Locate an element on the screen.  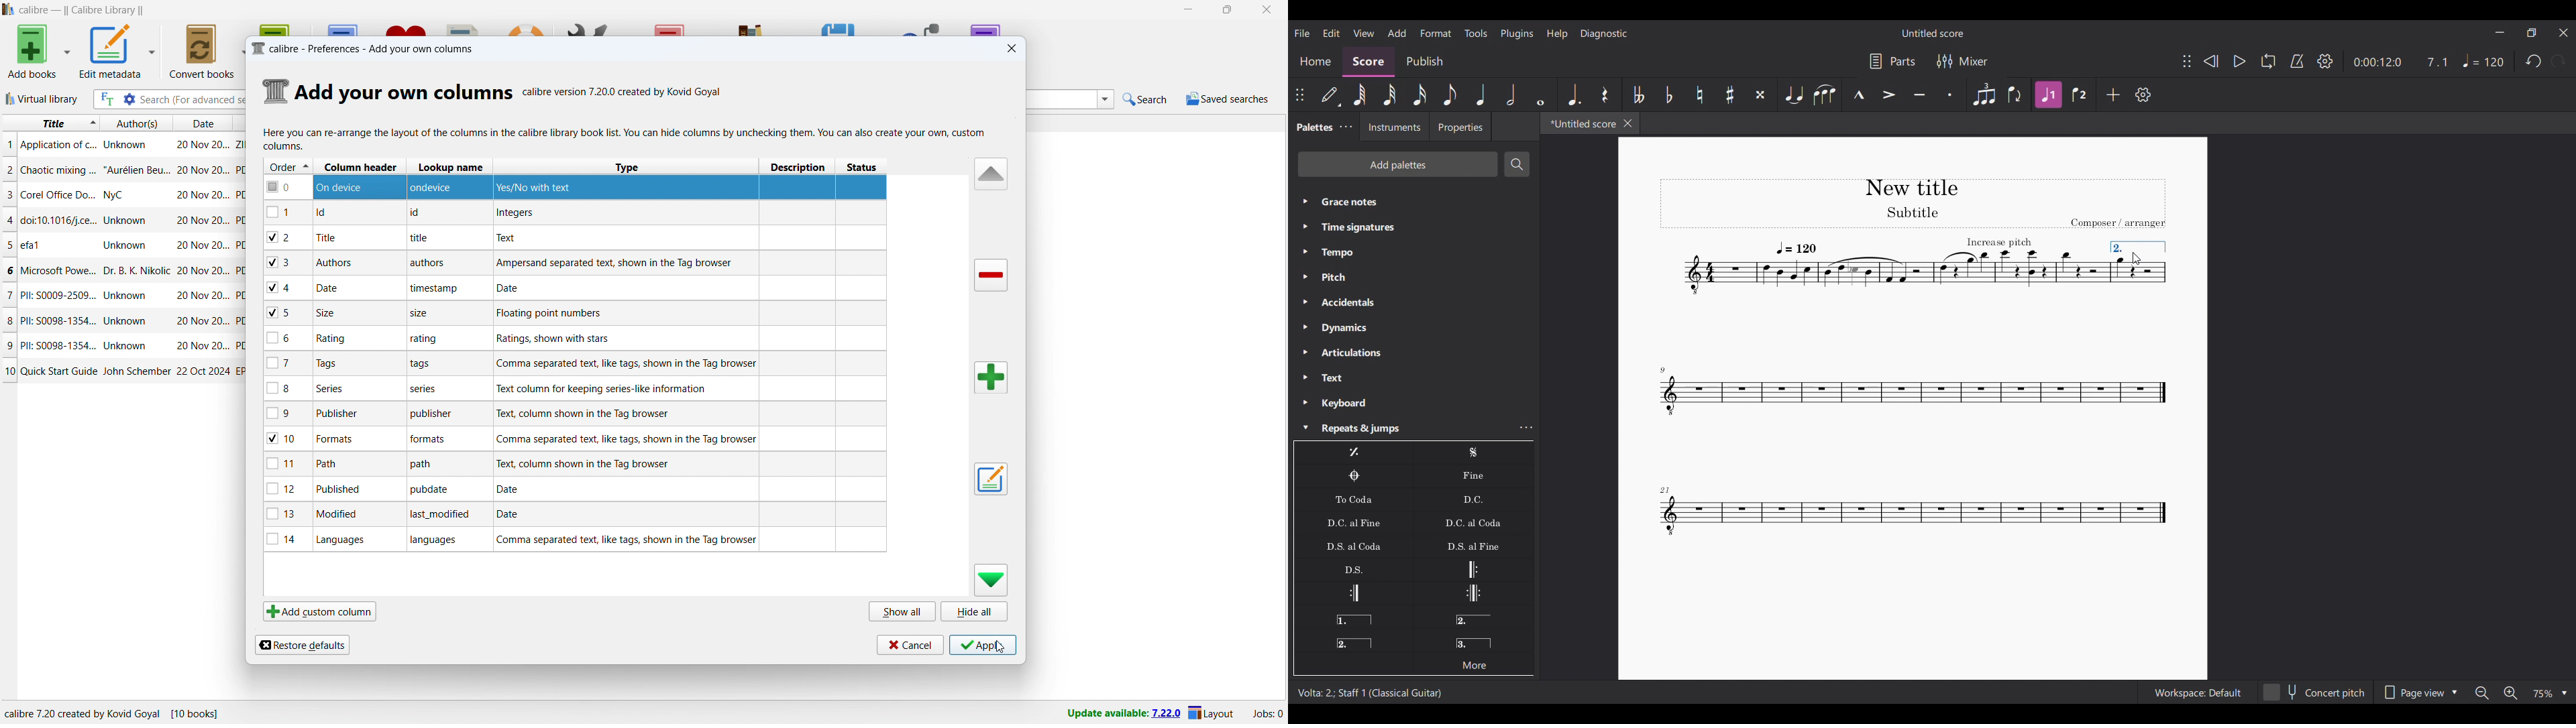
10 is located at coordinates (286, 438).